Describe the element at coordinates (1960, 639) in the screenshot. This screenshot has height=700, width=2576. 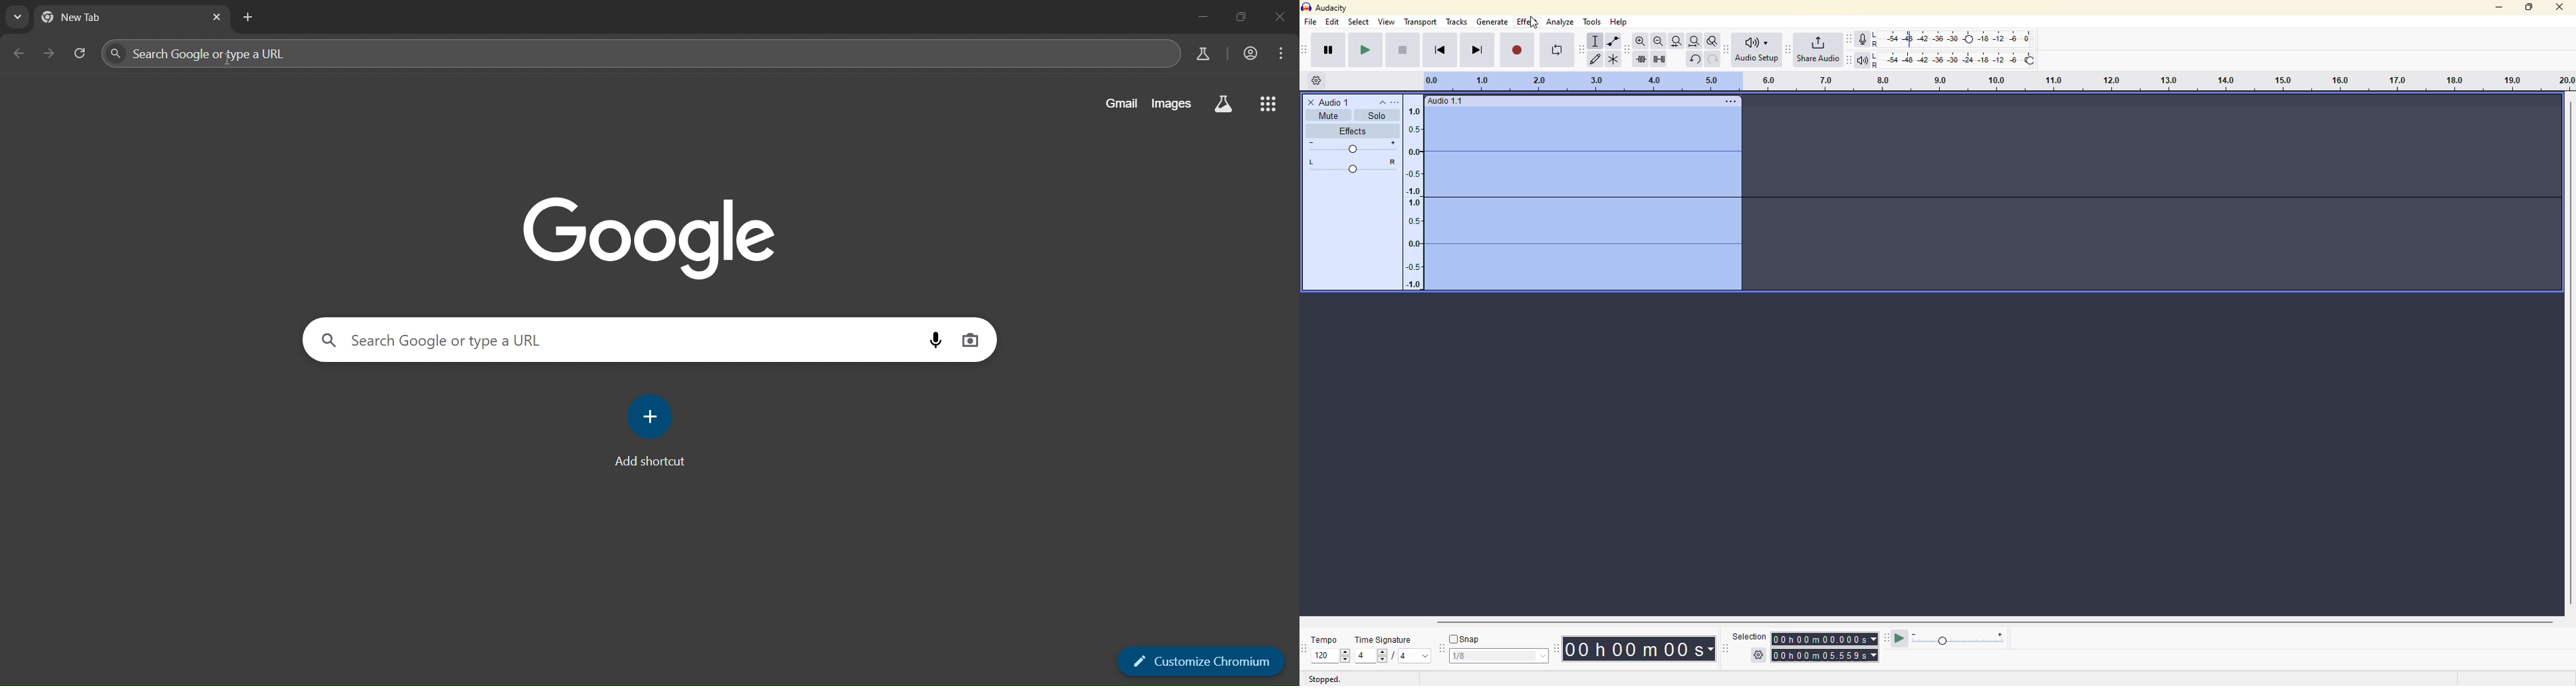
I see `play meter` at that location.